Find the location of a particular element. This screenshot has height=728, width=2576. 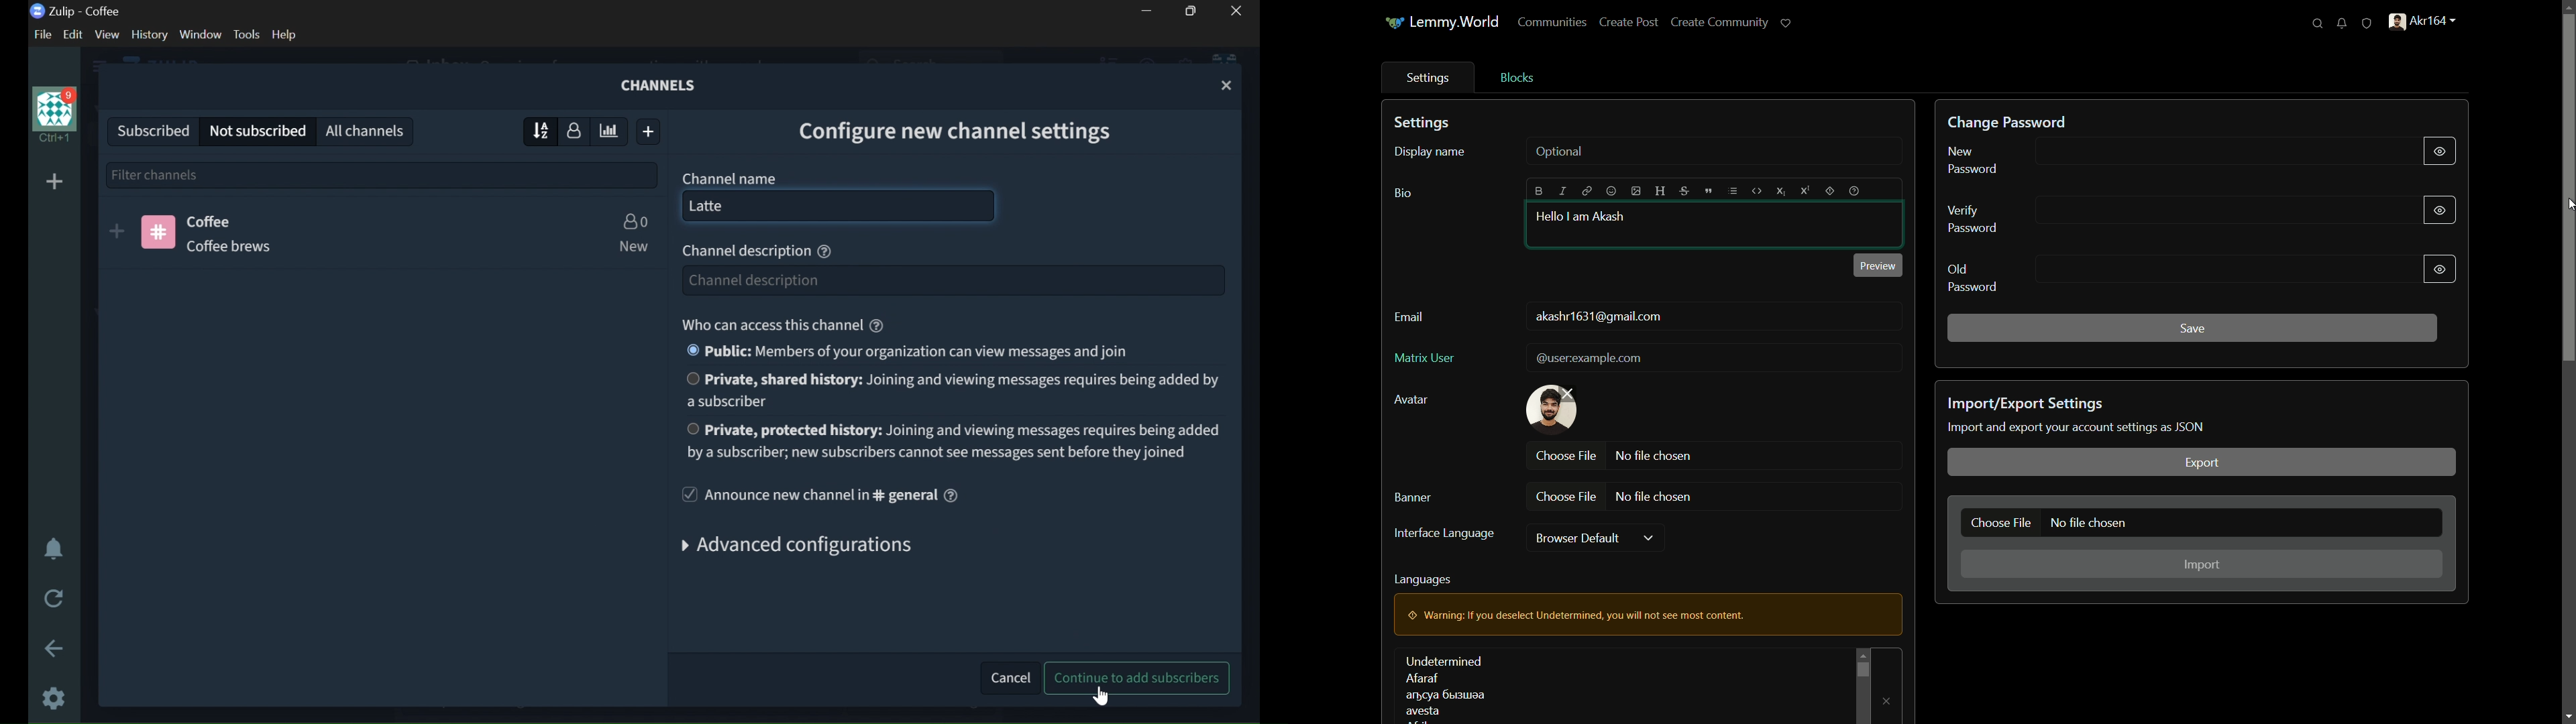

icon is located at coordinates (1394, 23).